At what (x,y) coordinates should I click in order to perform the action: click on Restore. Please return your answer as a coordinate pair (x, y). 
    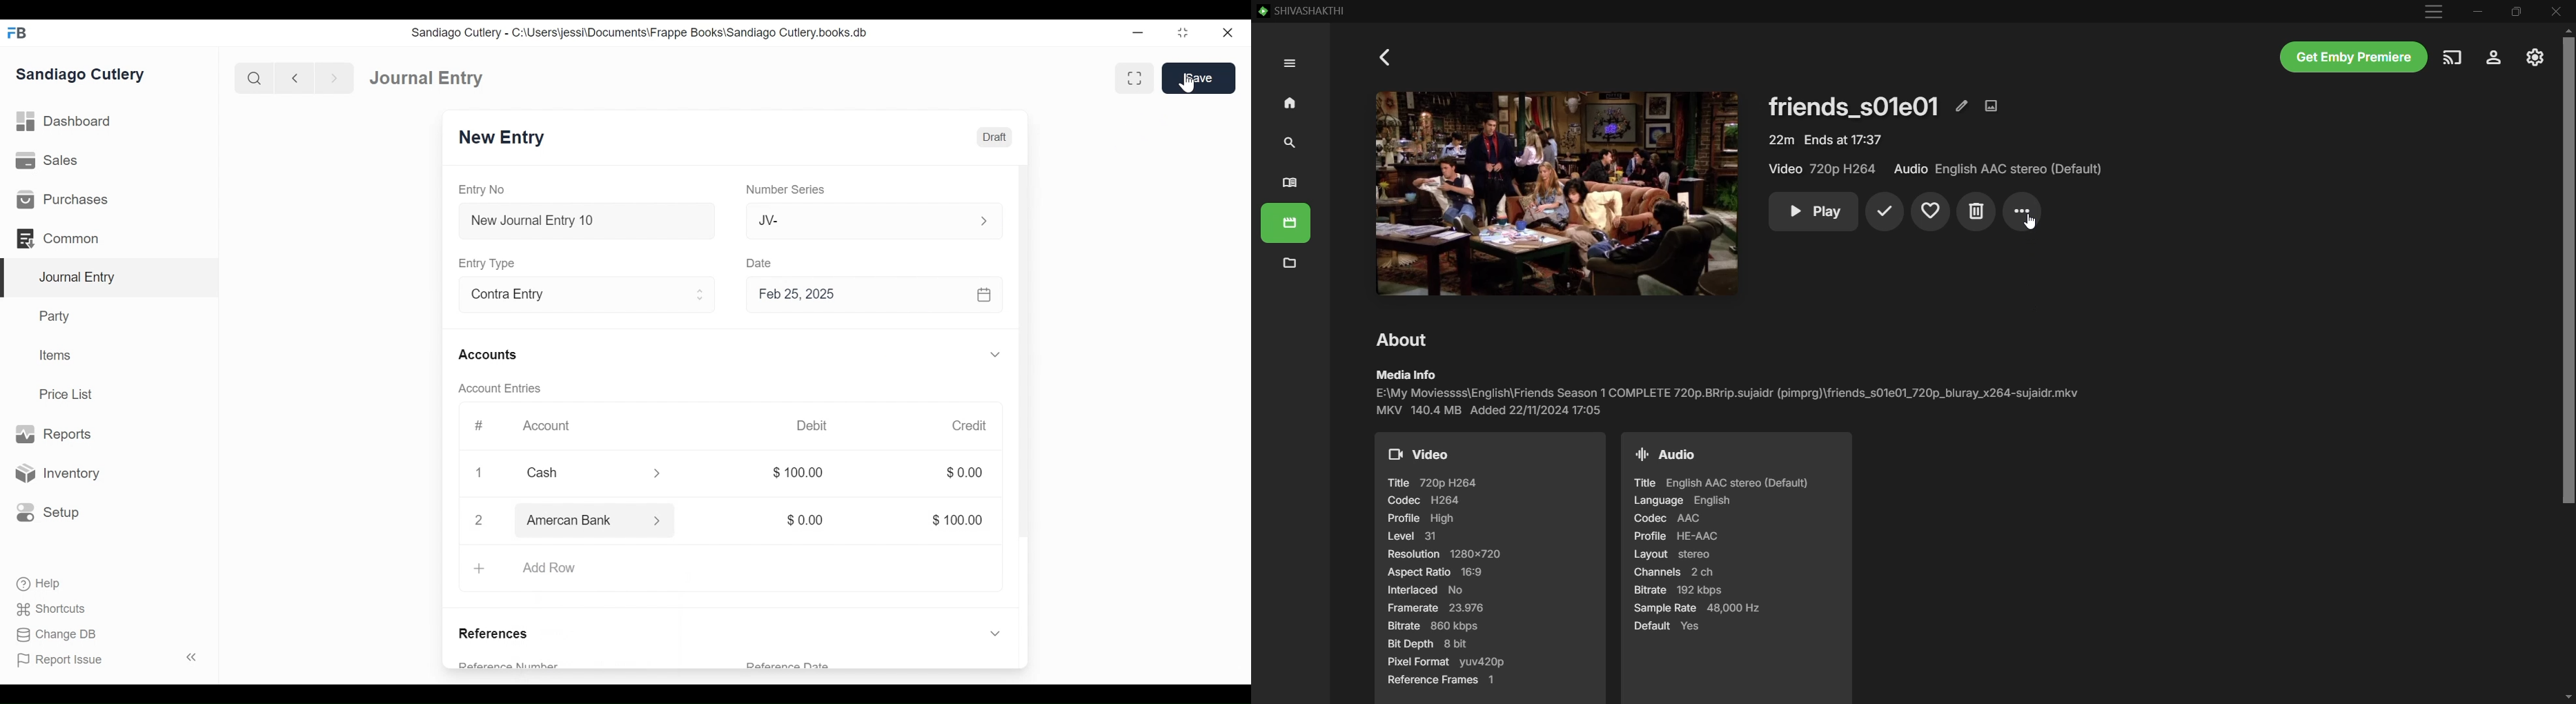
    Looking at the image, I should click on (1183, 34).